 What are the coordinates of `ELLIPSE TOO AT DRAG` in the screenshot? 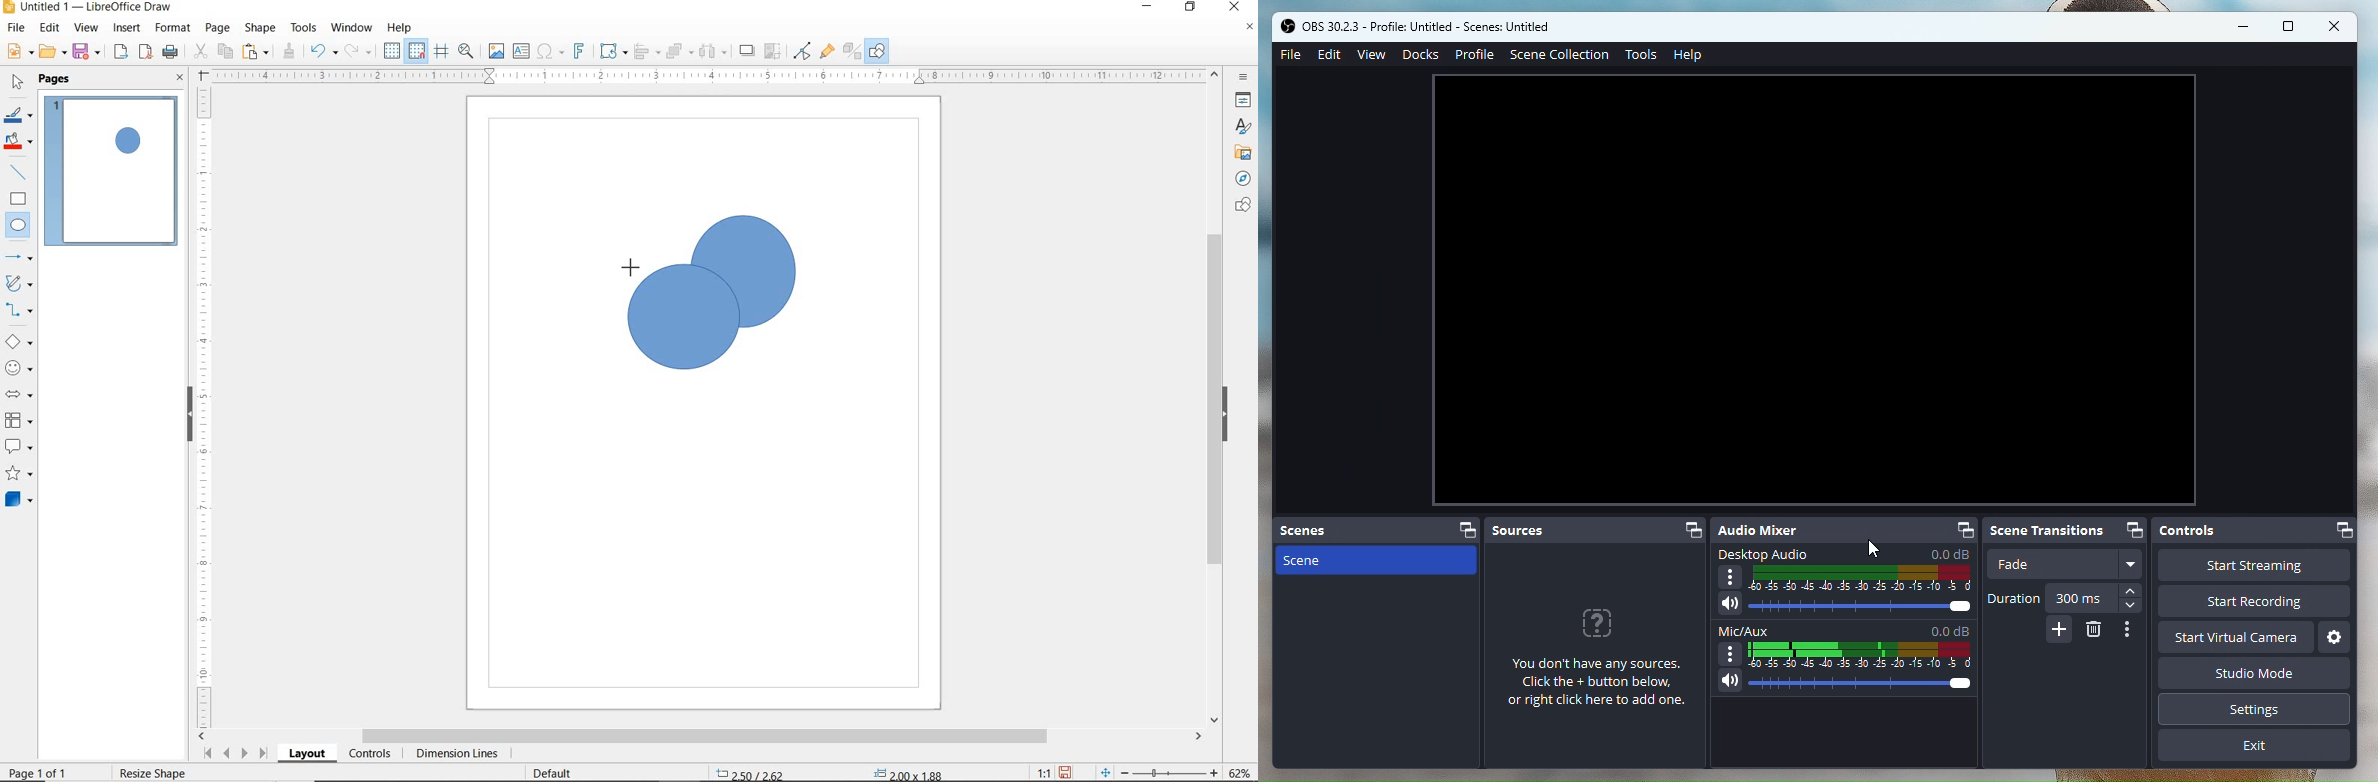 It's located at (794, 218).